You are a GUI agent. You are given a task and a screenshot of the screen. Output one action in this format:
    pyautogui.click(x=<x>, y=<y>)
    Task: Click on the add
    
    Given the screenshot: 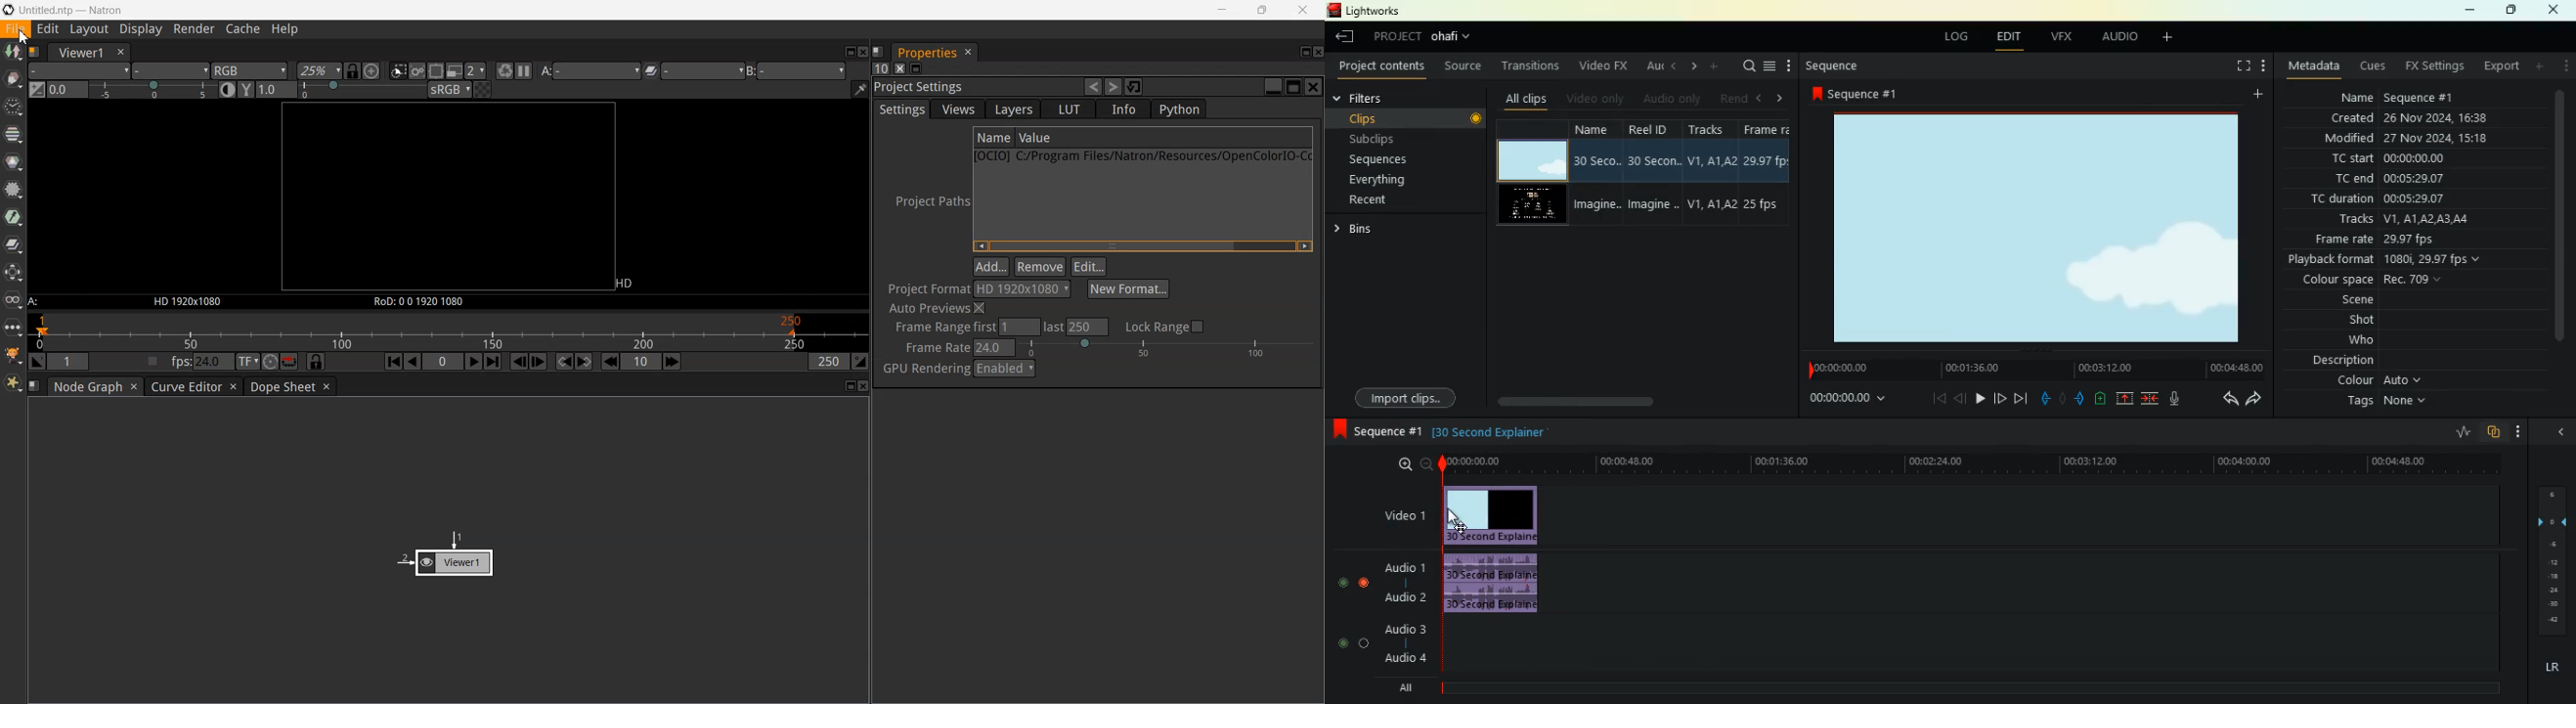 What is the action you would take?
    pyautogui.click(x=2262, y=94)
    